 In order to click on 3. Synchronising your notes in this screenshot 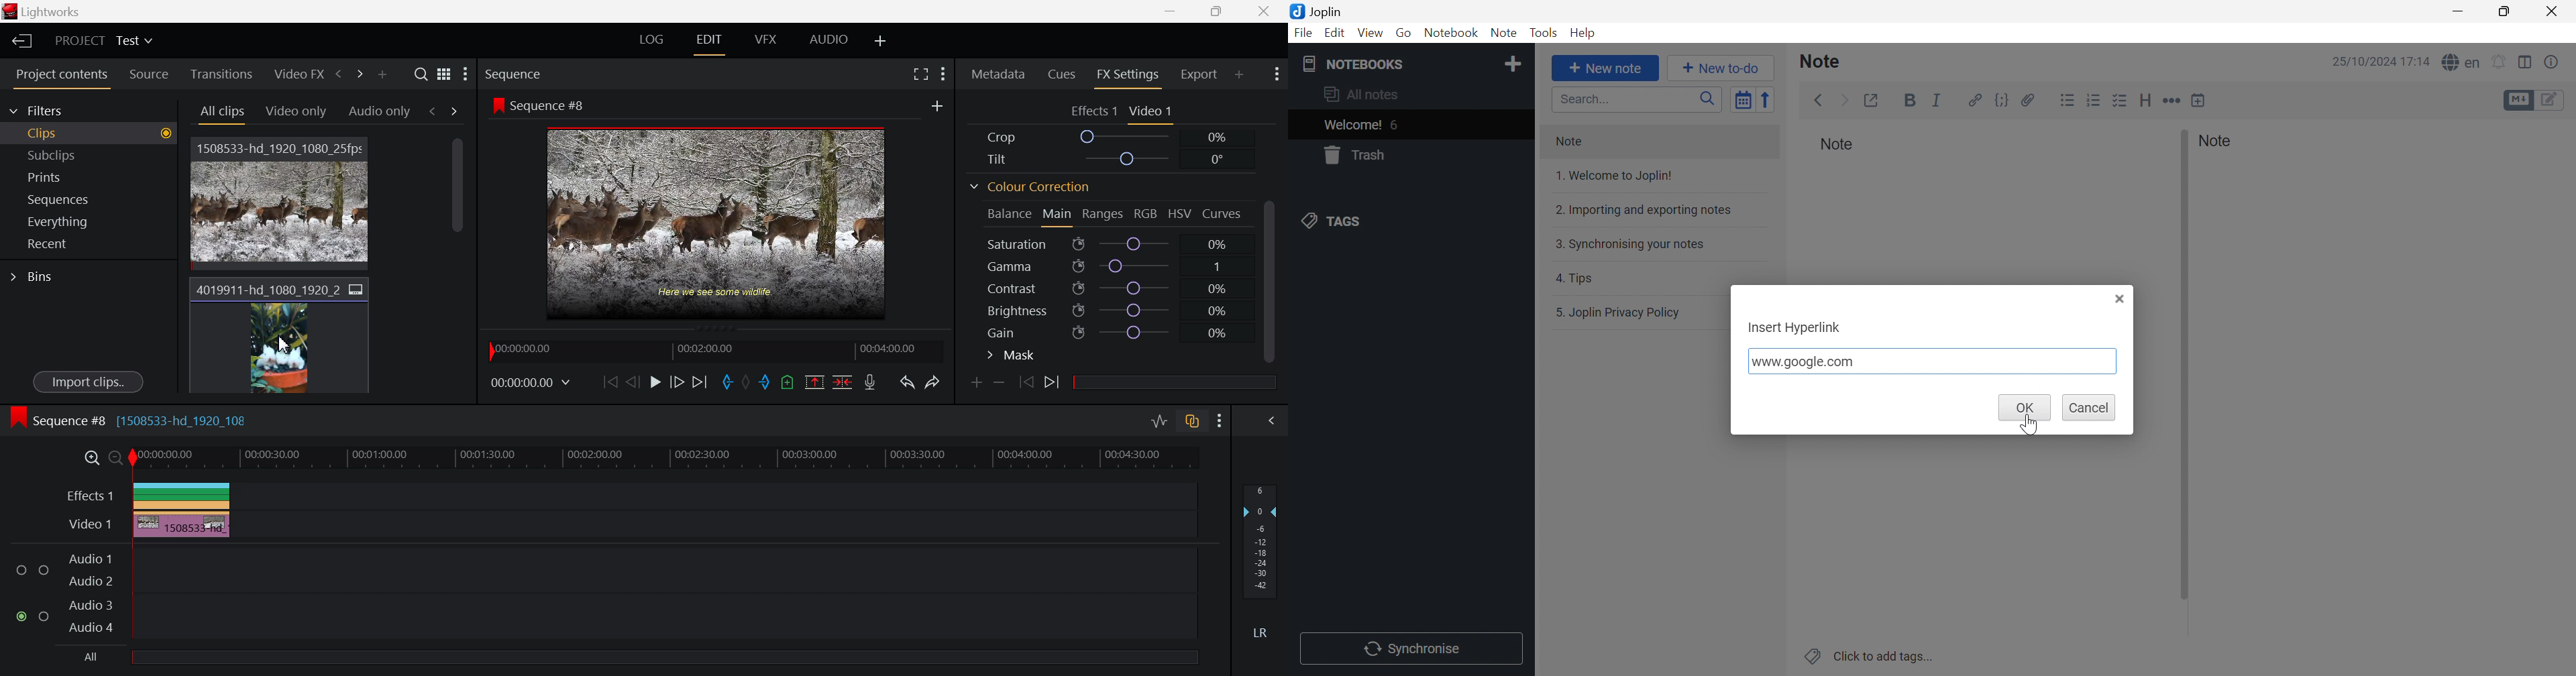, I will do `click(1655, 243)`.